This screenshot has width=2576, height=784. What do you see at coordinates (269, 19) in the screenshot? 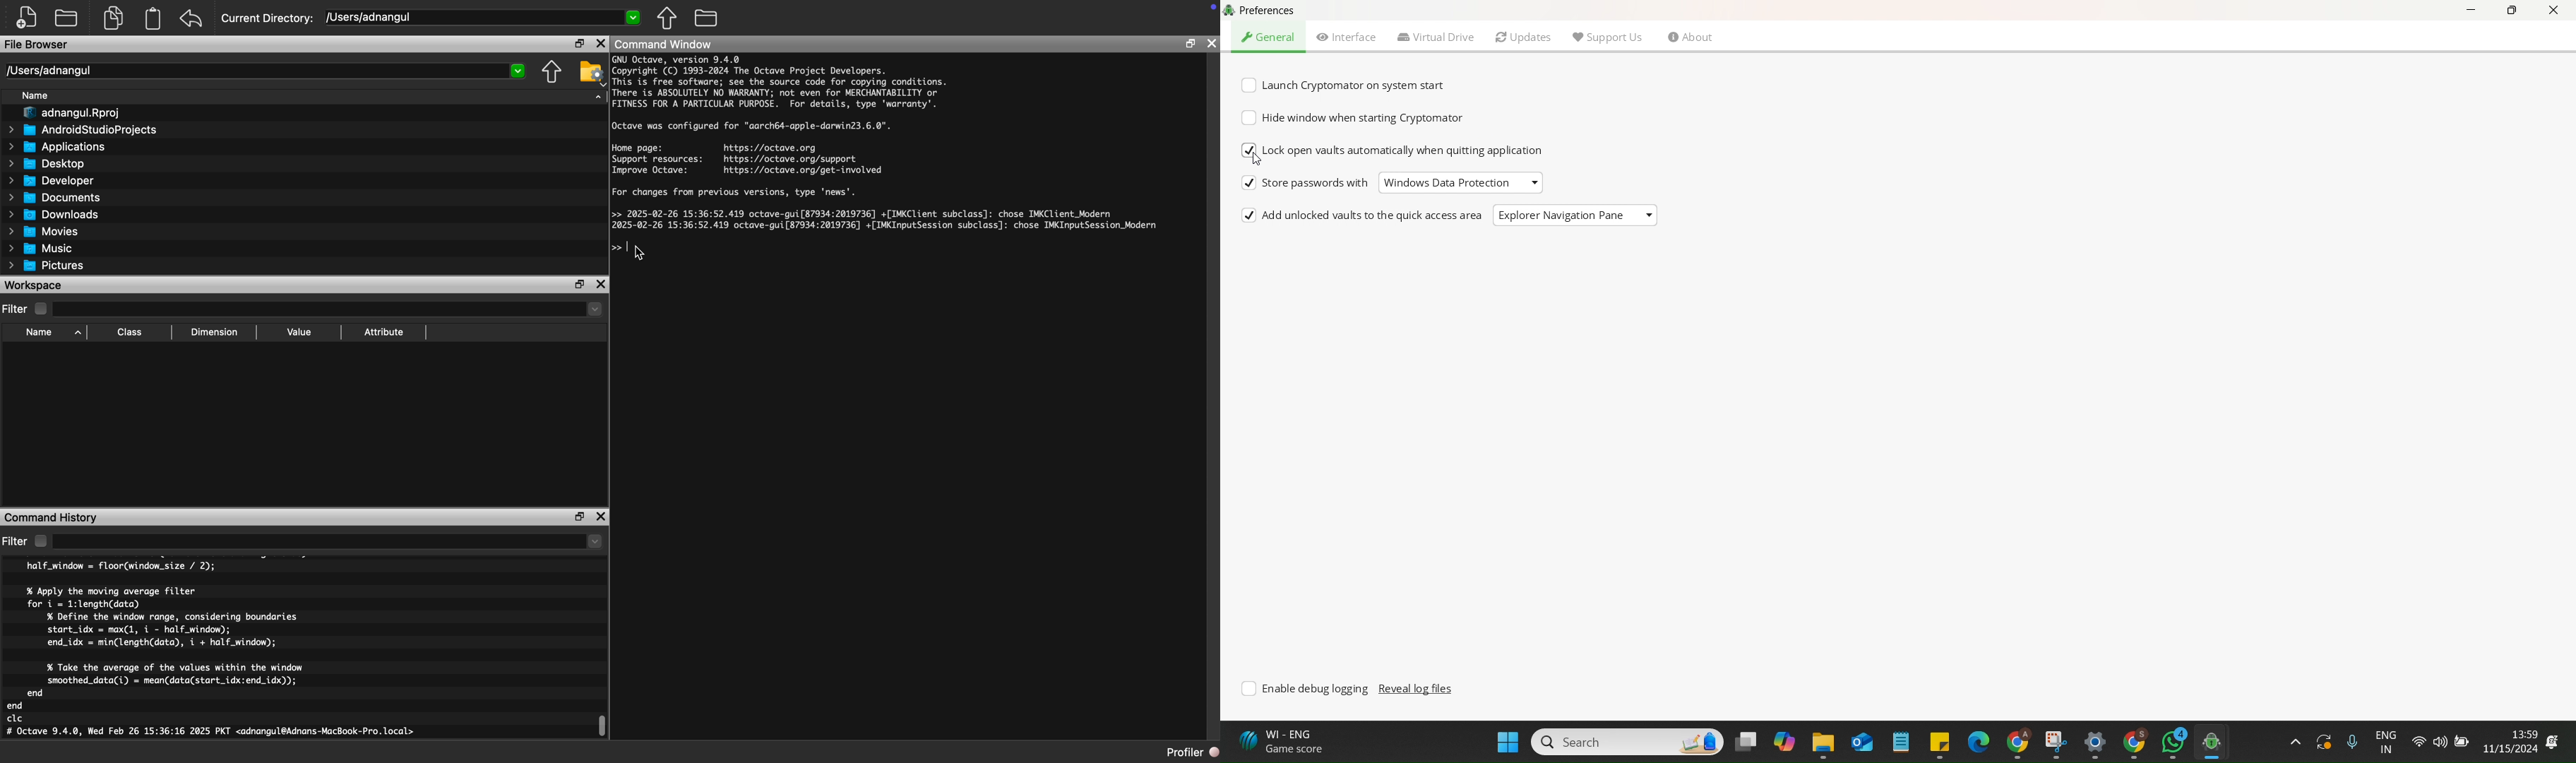
I see `Current Directory:` at bounding box center [269, 19].